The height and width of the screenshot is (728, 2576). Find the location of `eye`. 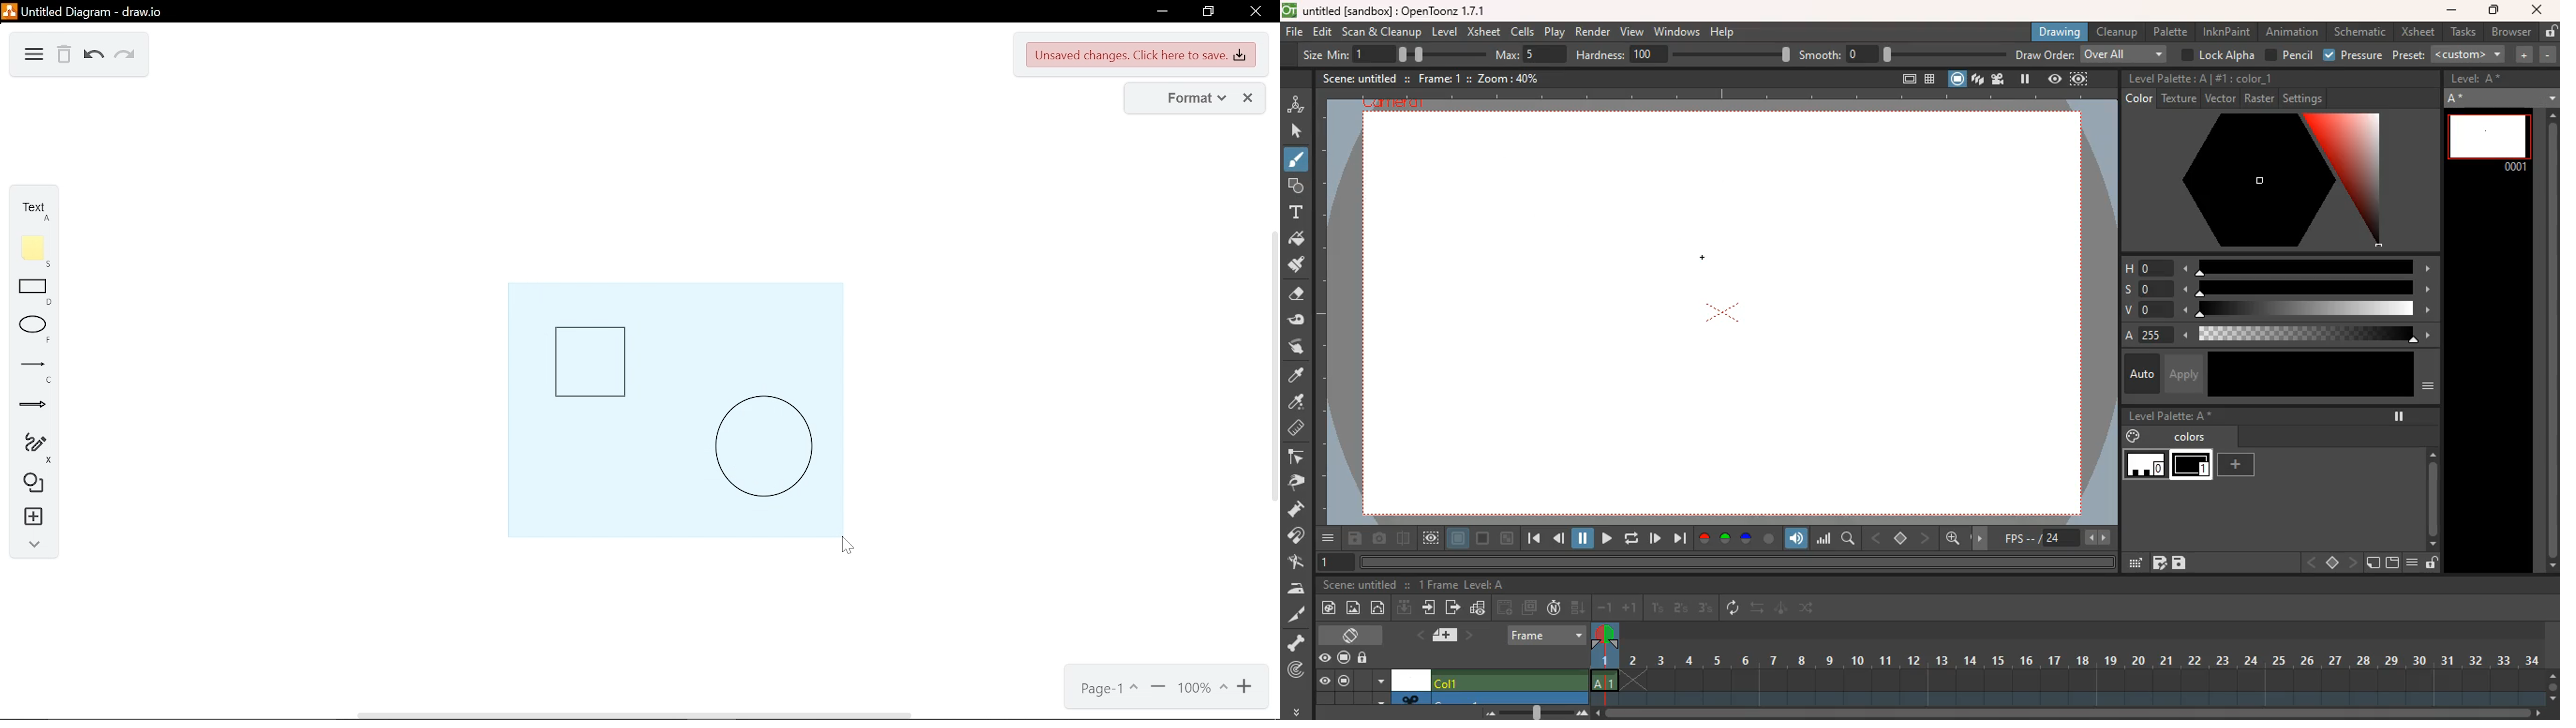

eye is located at coordinates (1326, 659).